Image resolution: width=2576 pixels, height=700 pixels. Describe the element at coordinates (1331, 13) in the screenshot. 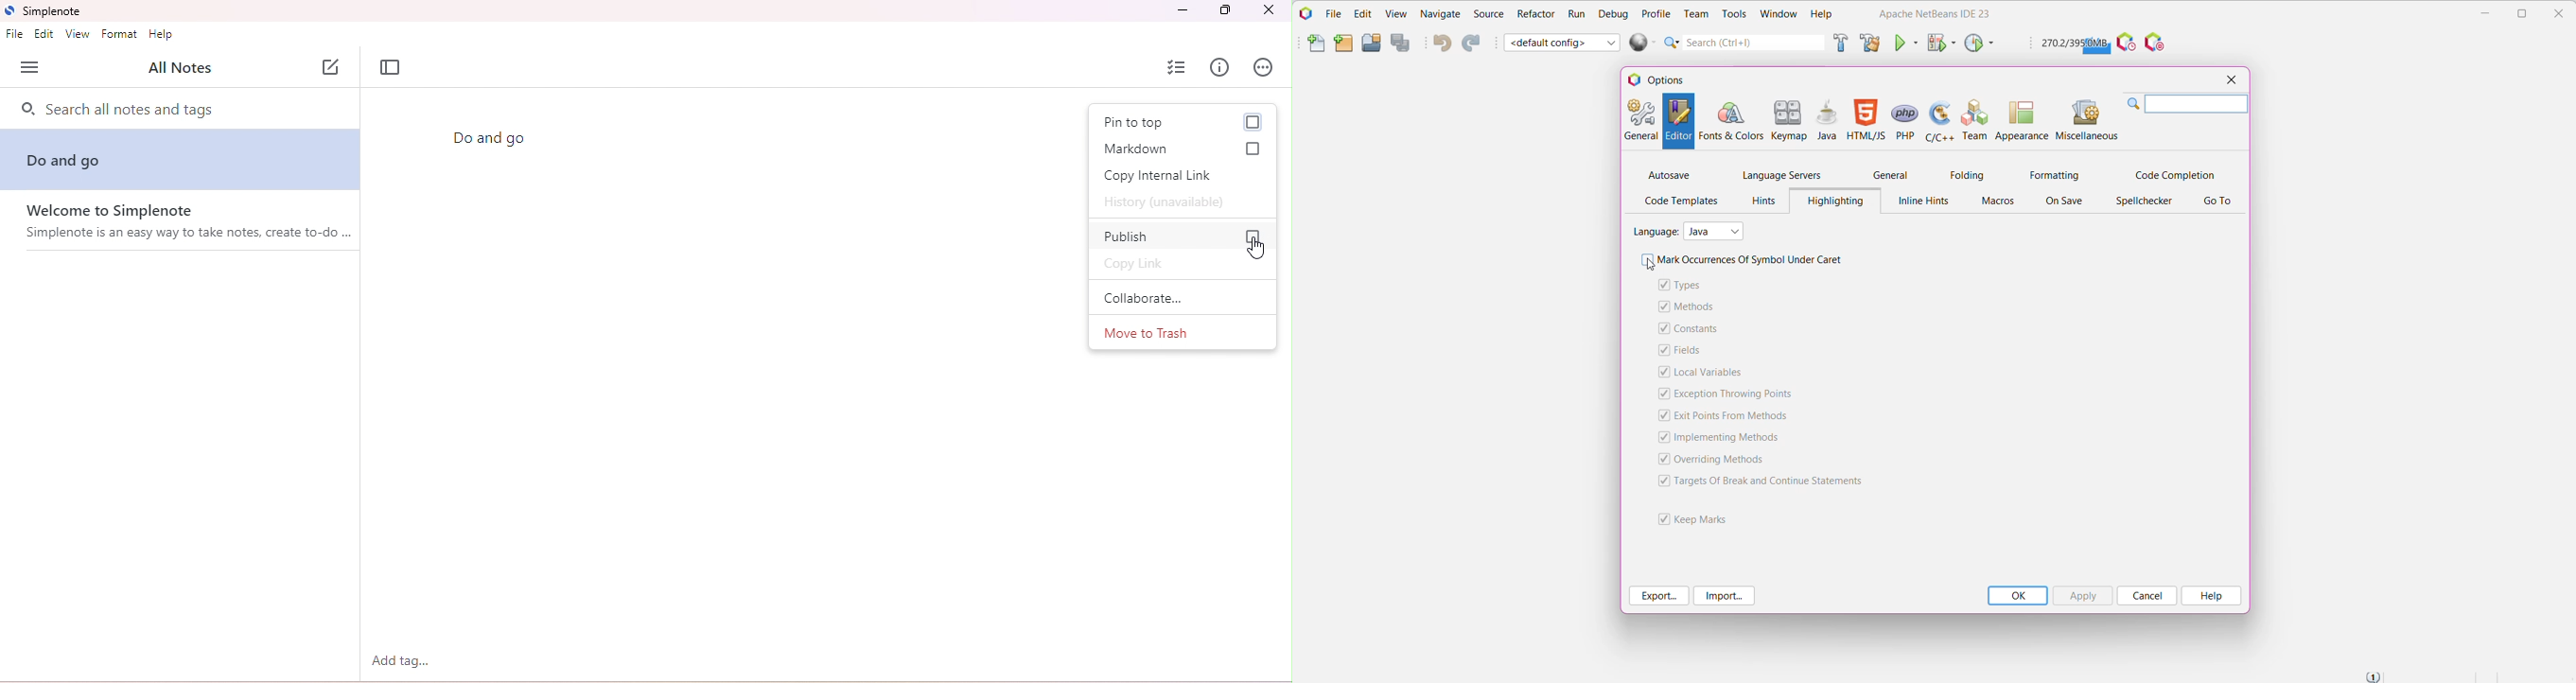

I see `File` at that location.